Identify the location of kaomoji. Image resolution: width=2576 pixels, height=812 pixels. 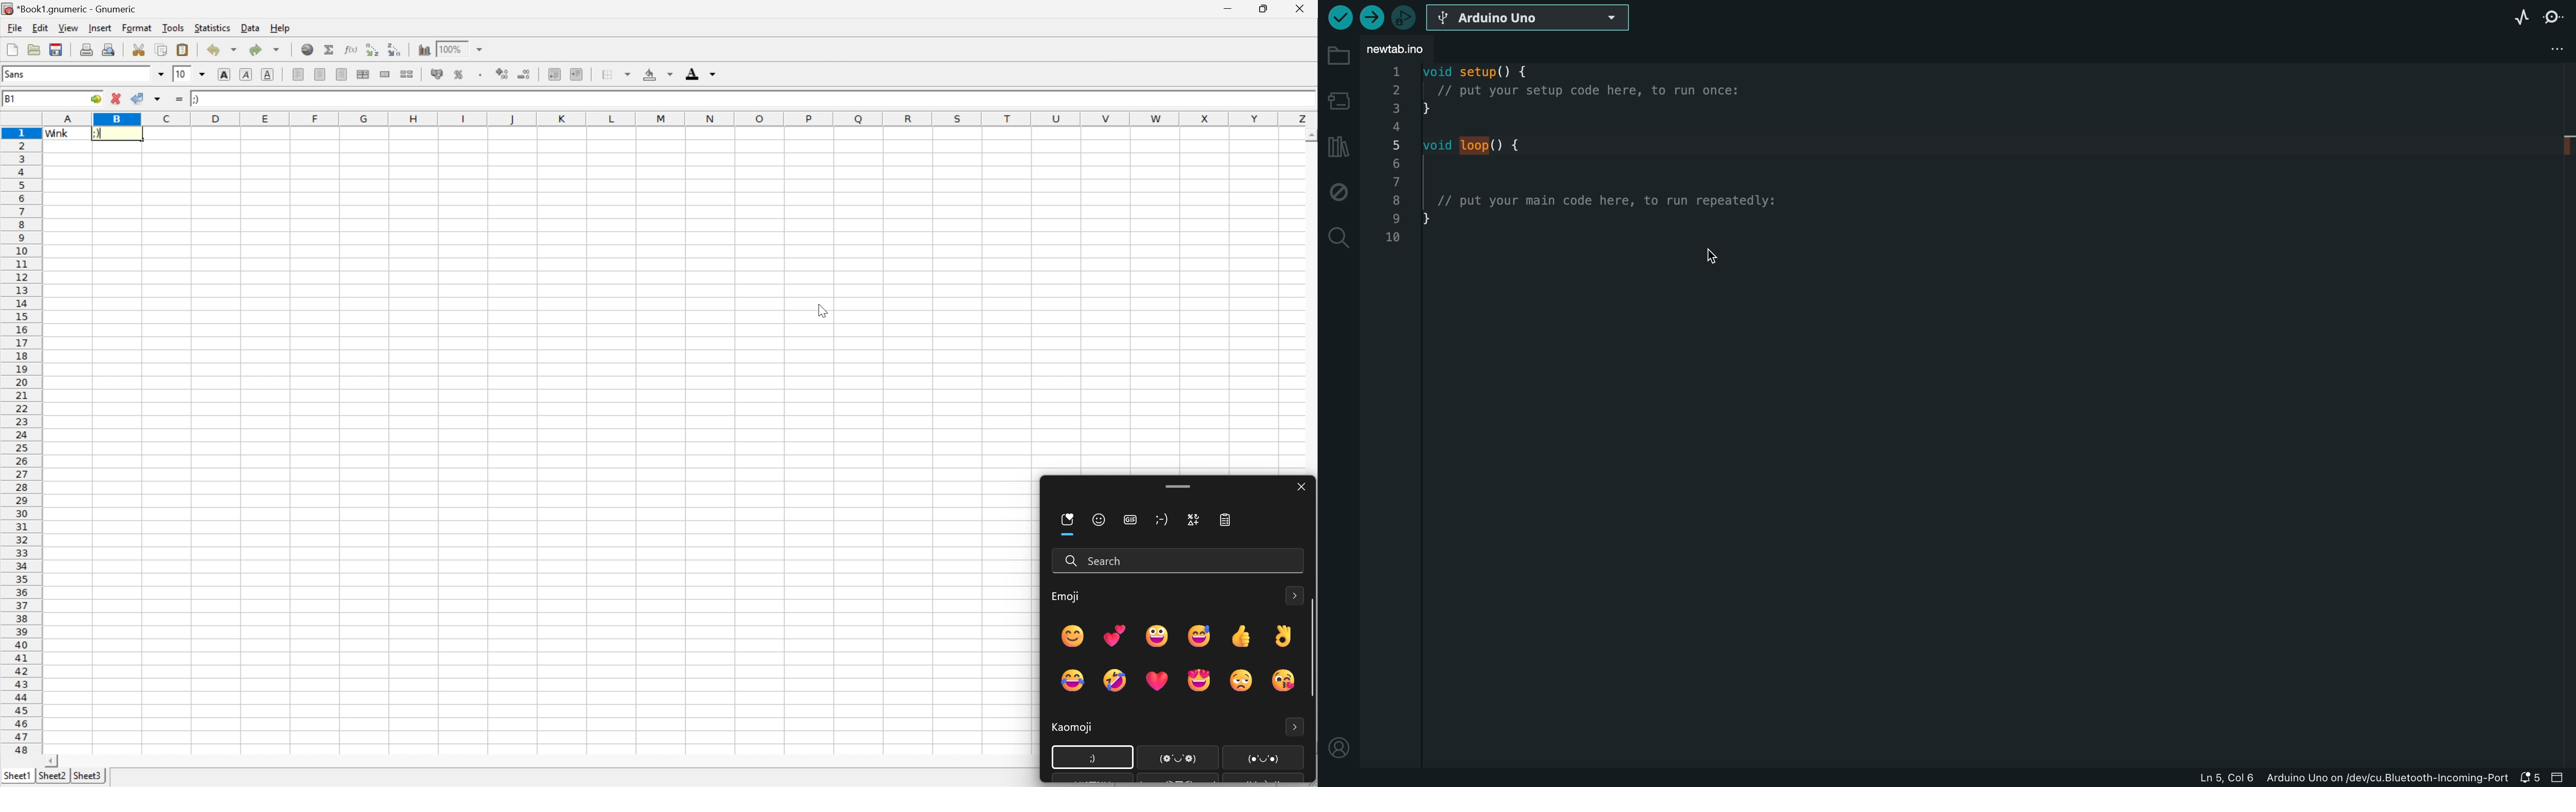
(1064, 730).